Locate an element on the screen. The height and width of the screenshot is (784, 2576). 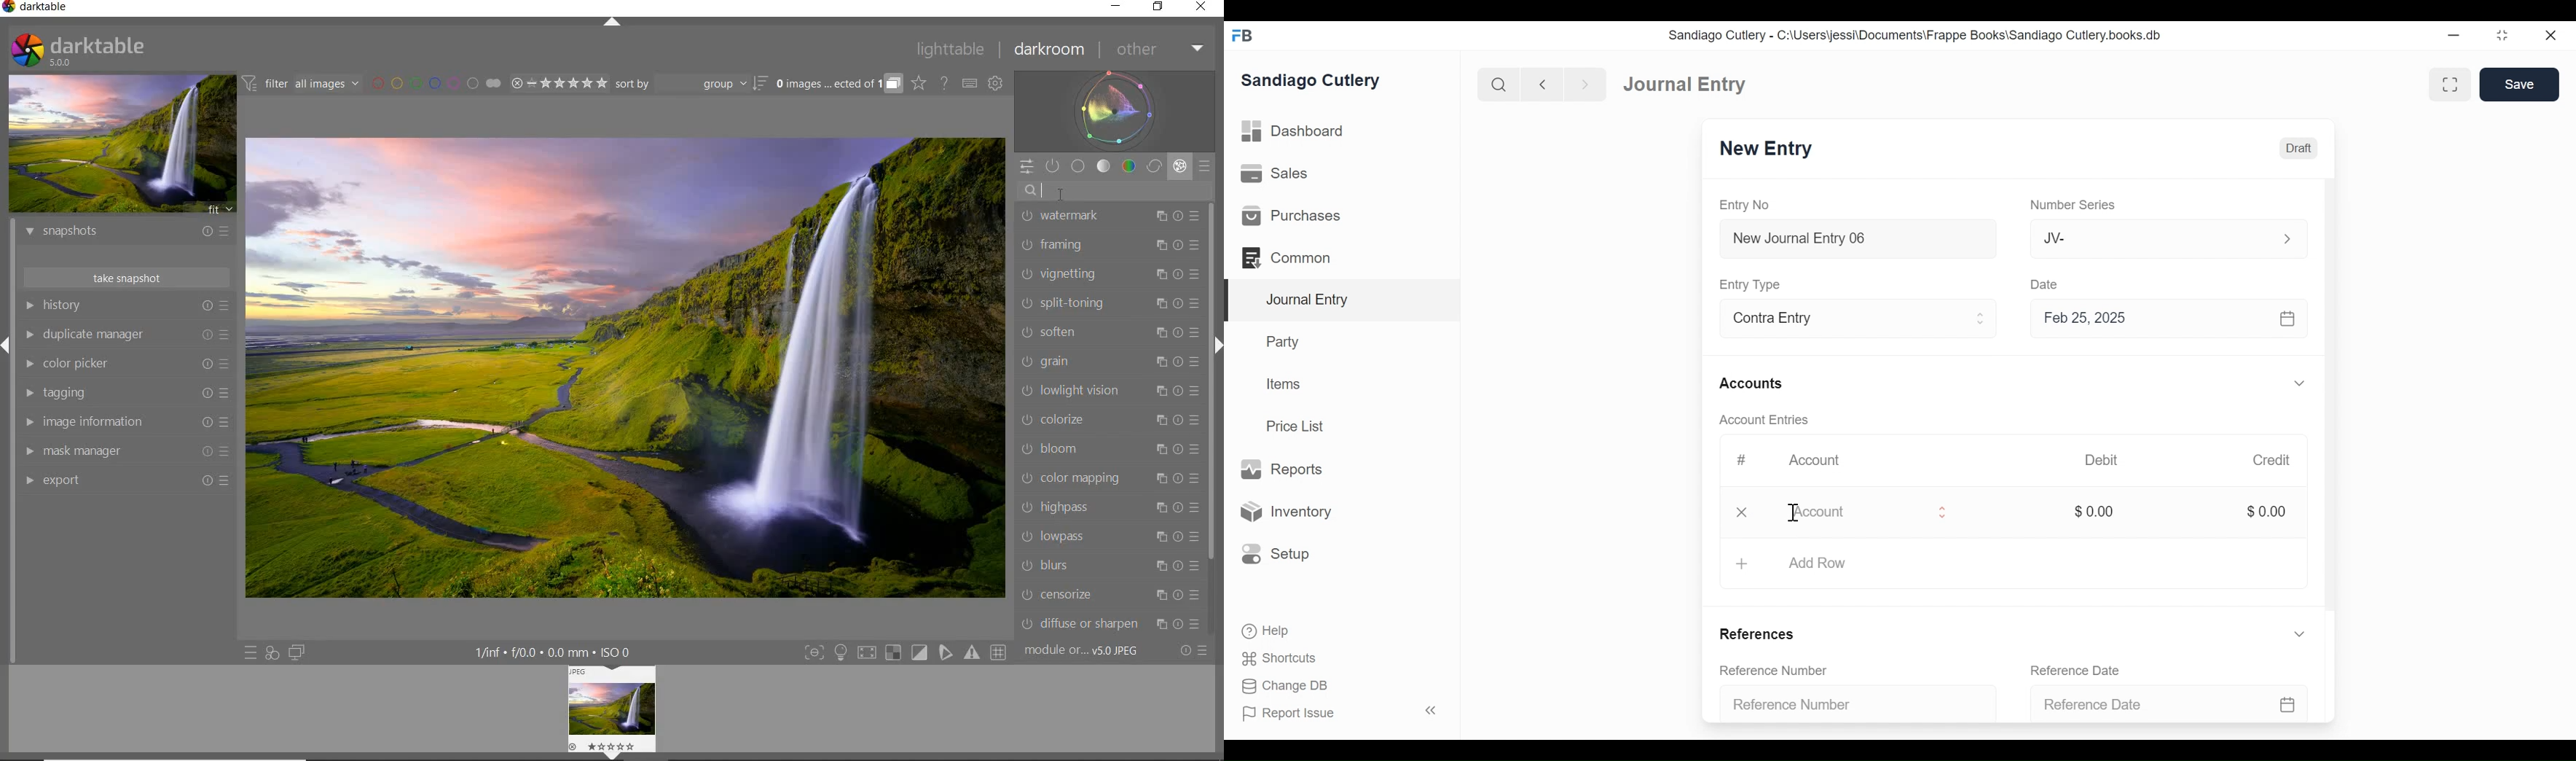
New Journal Entry 06 is located at coordinates (1856, 240).